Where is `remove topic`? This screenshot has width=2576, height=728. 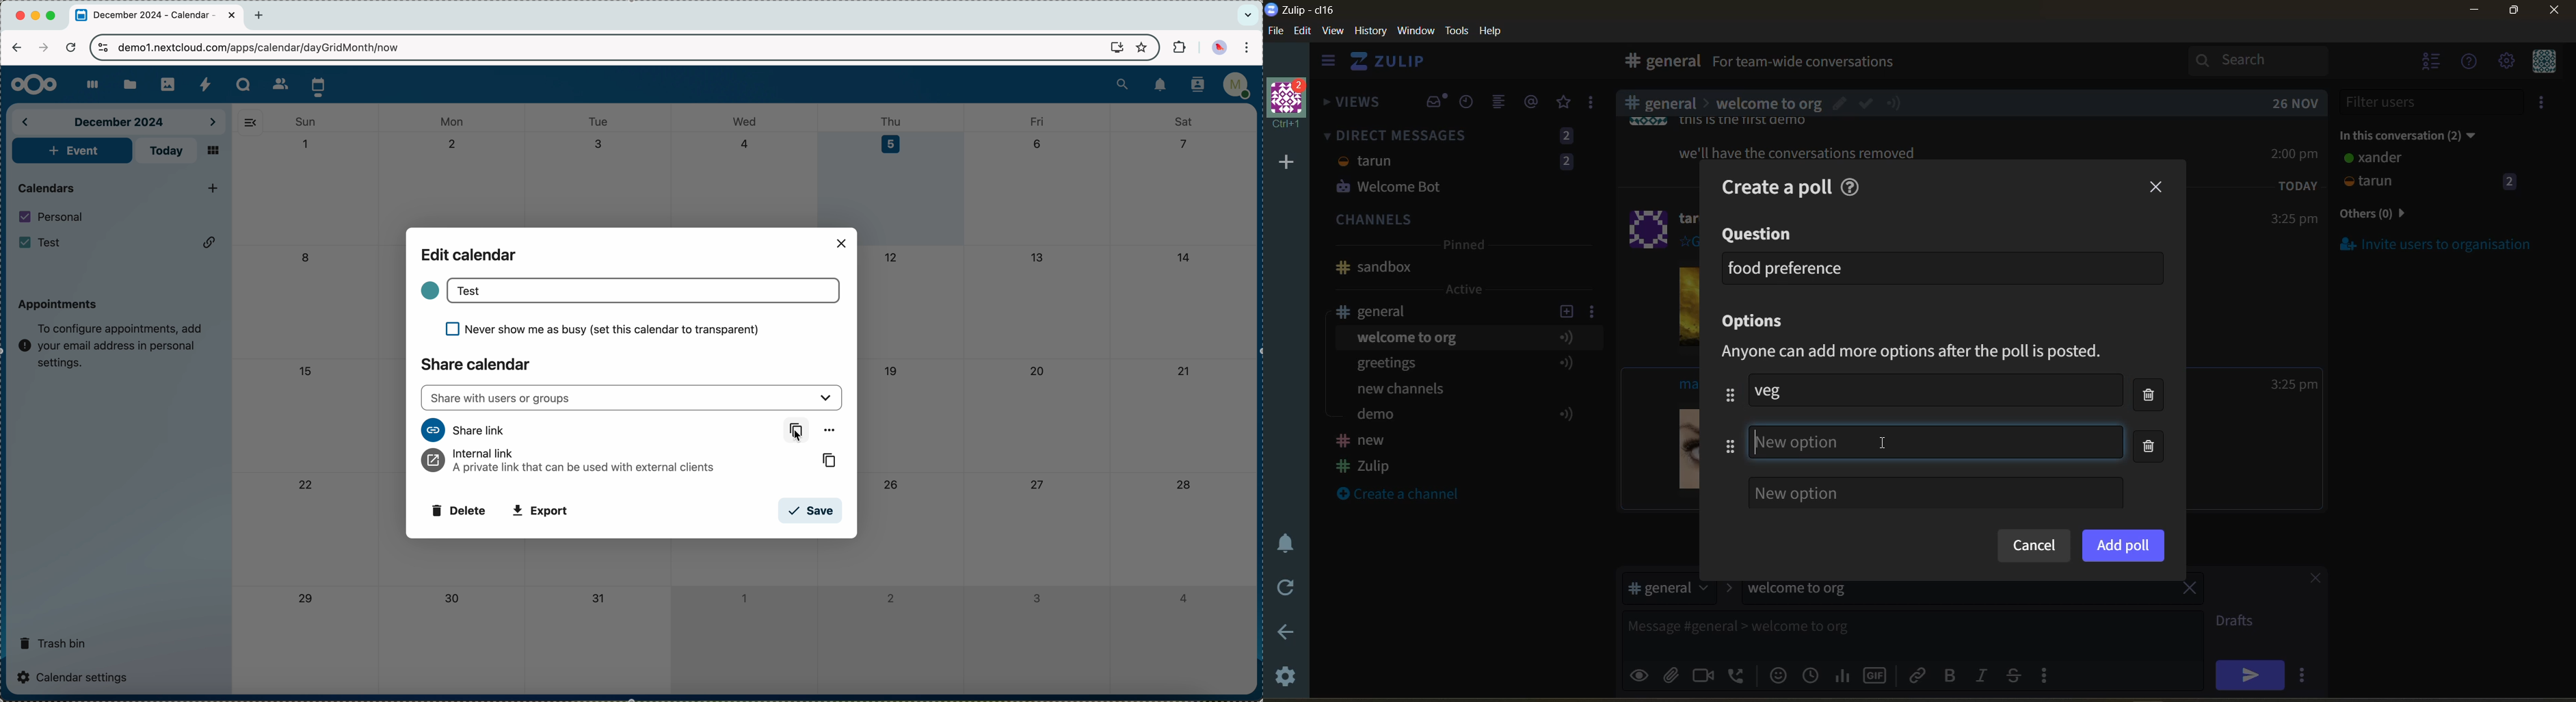 remove topic is located at coordinates (2190, 590).